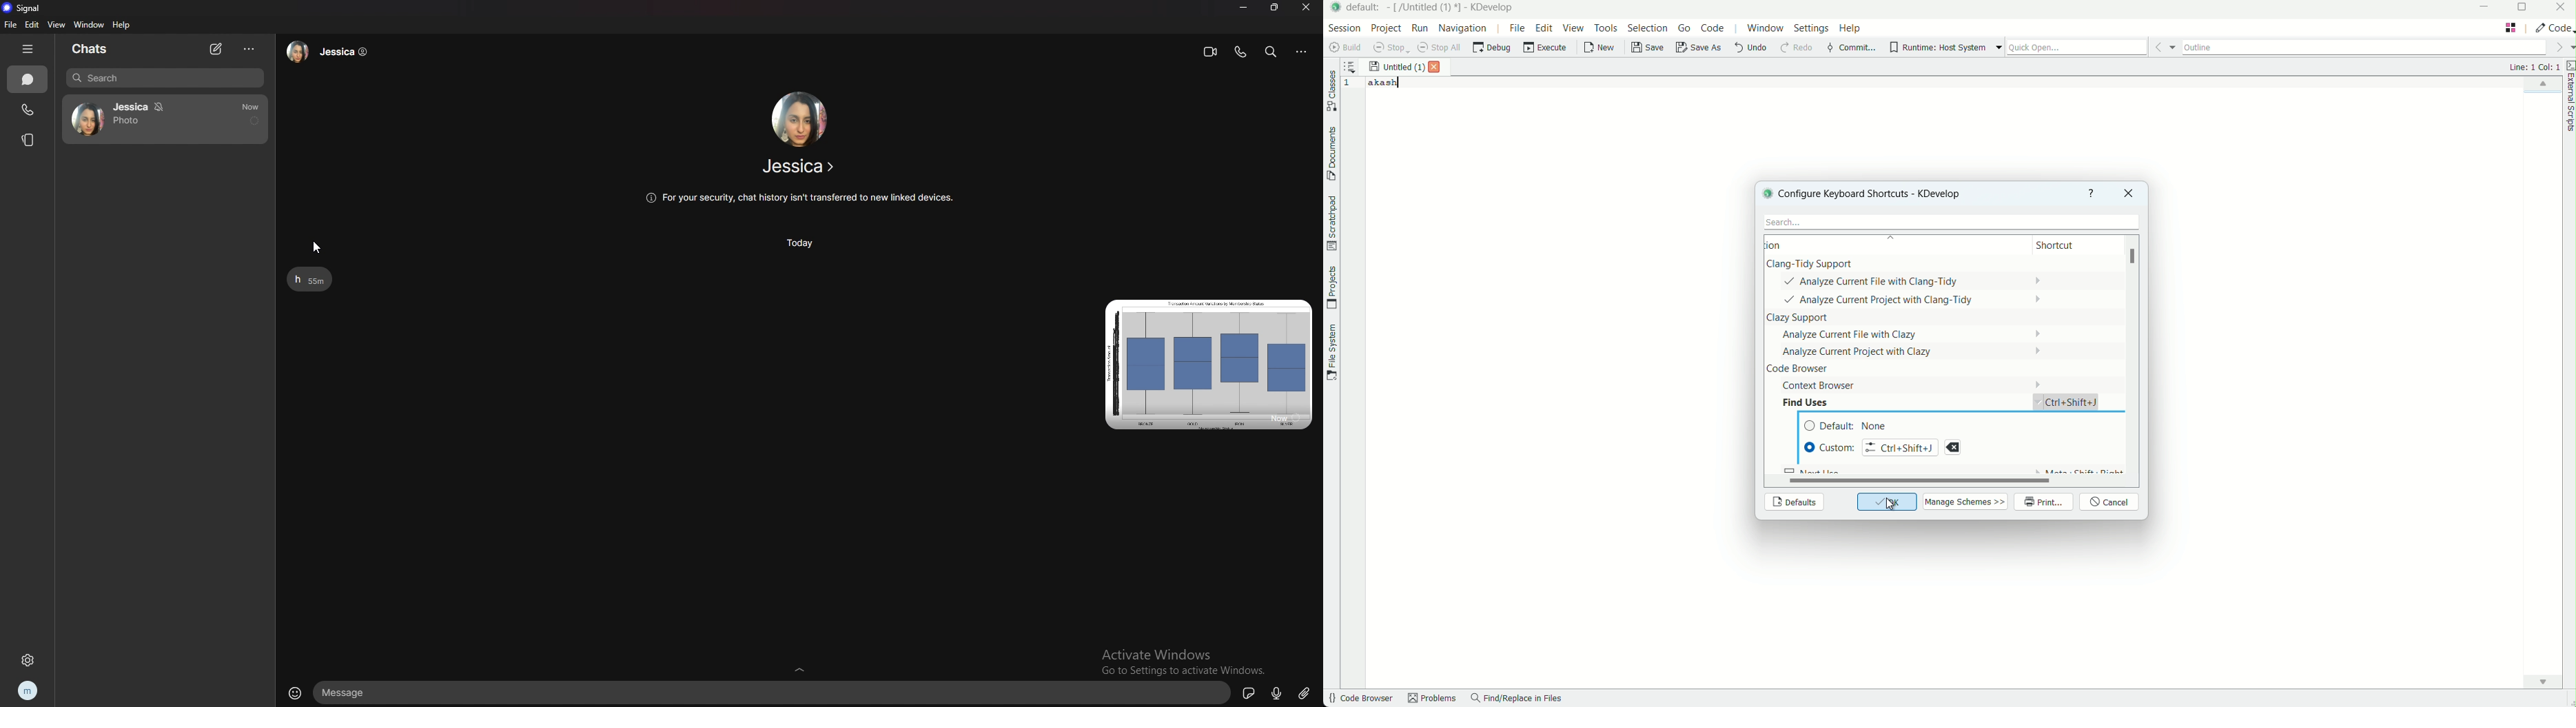 This screenshot has width=2576, height=728. What do you see at coordinates (2511, 27) in the screenshot?
I see `change layout` at bounding box center [2511, 27].